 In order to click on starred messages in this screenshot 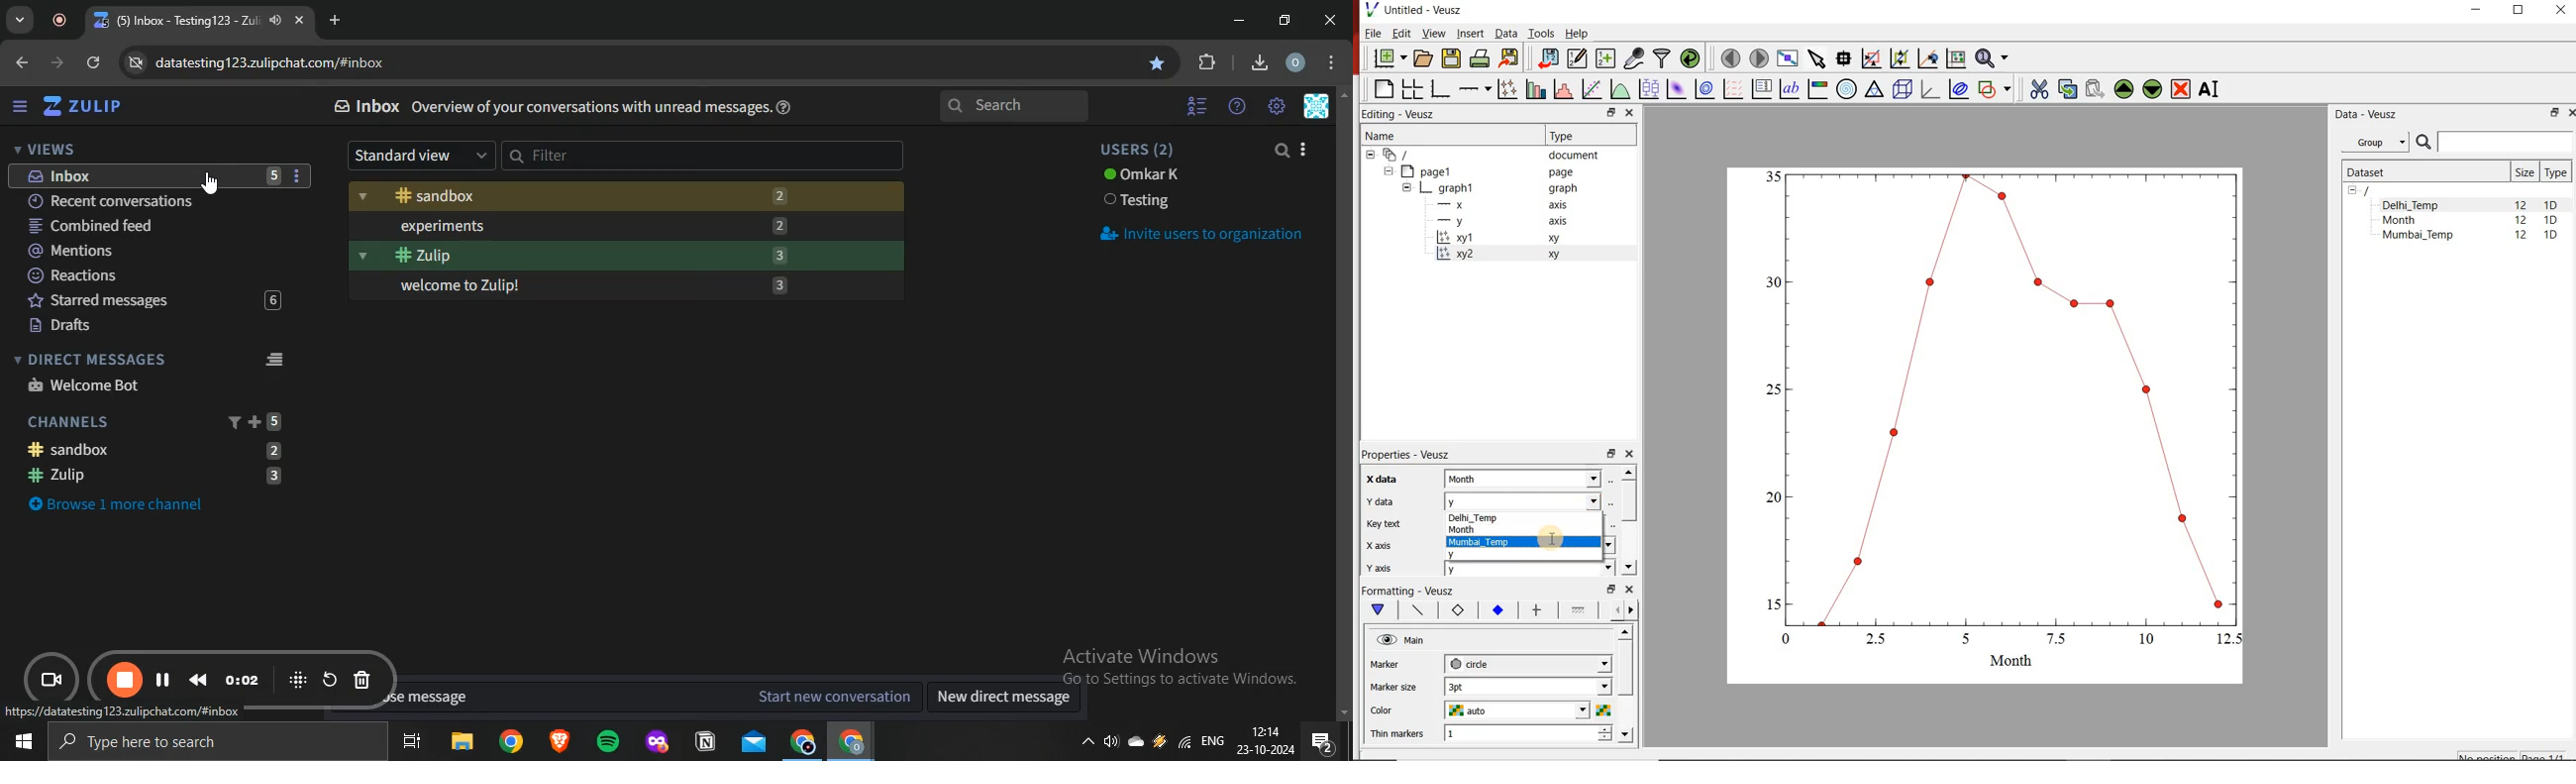, I will do `click(150, 301)`.